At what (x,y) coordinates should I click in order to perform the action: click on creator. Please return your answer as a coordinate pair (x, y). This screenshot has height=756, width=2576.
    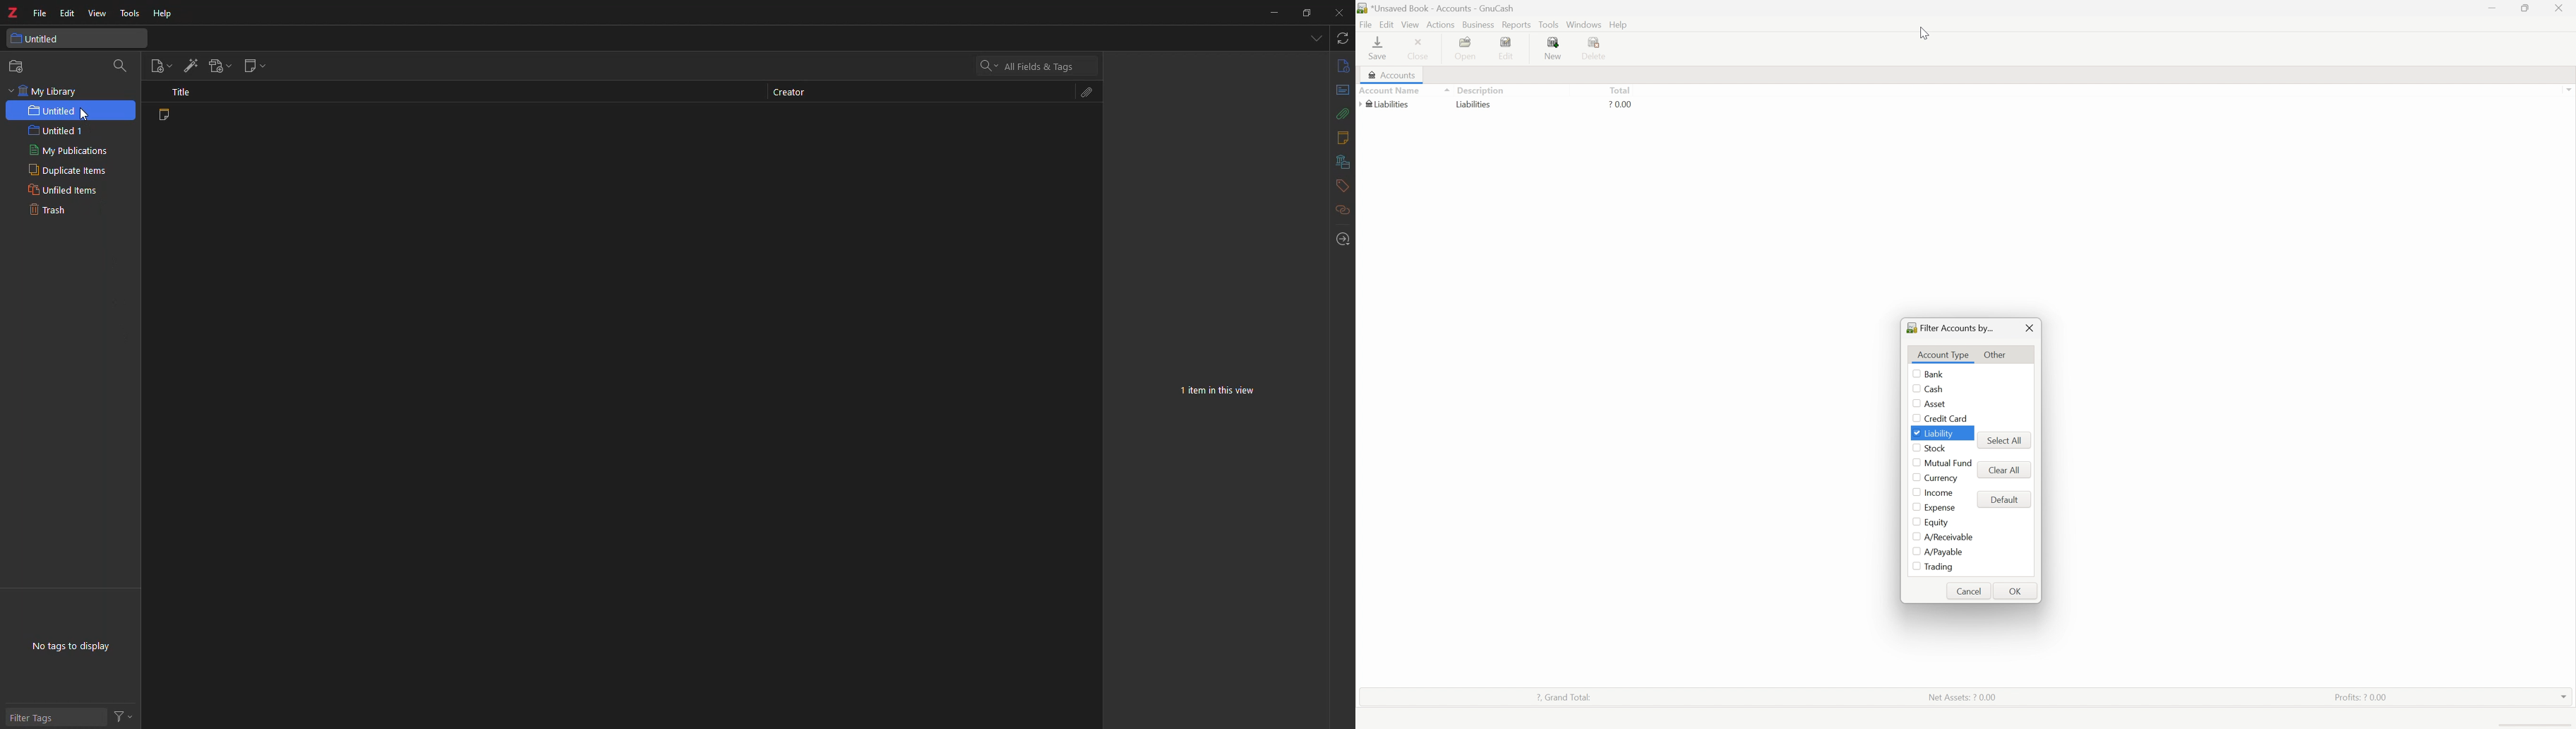
    Looking at the image, I should click on (790, 91).